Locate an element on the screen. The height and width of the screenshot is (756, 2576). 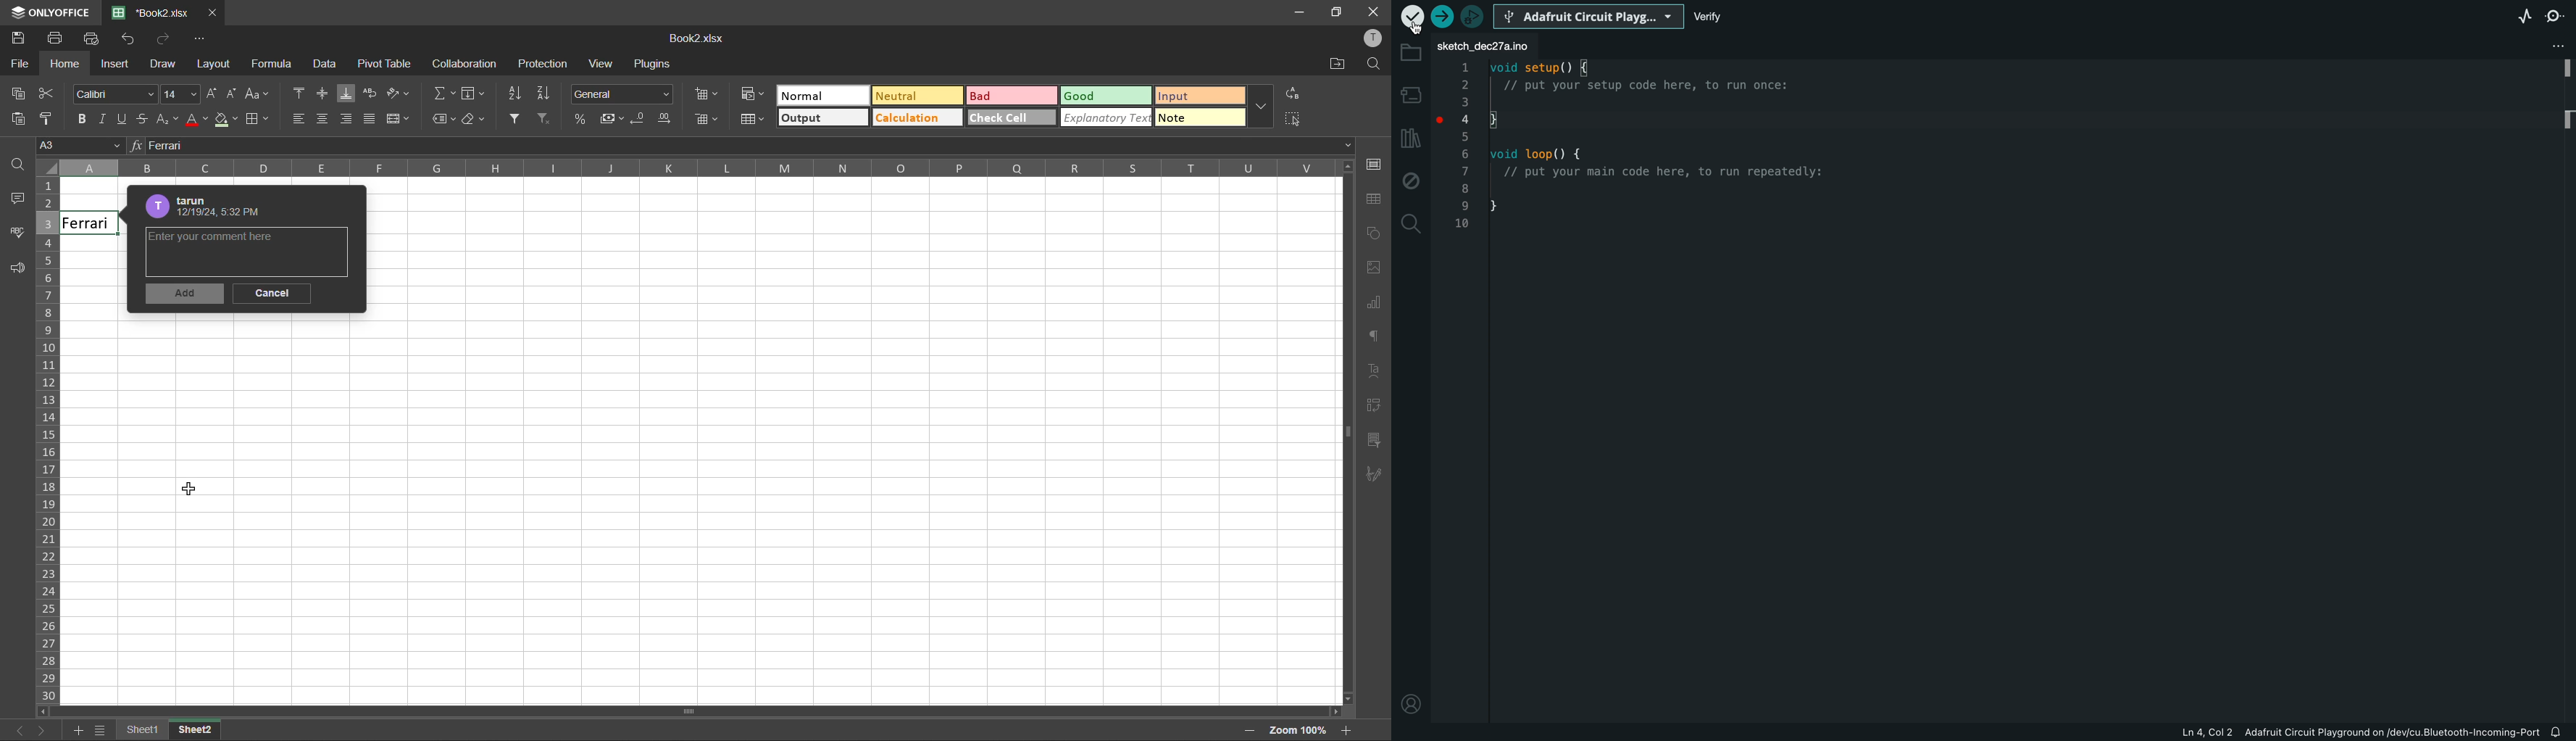
close tab is located at coordinates (211, 11).